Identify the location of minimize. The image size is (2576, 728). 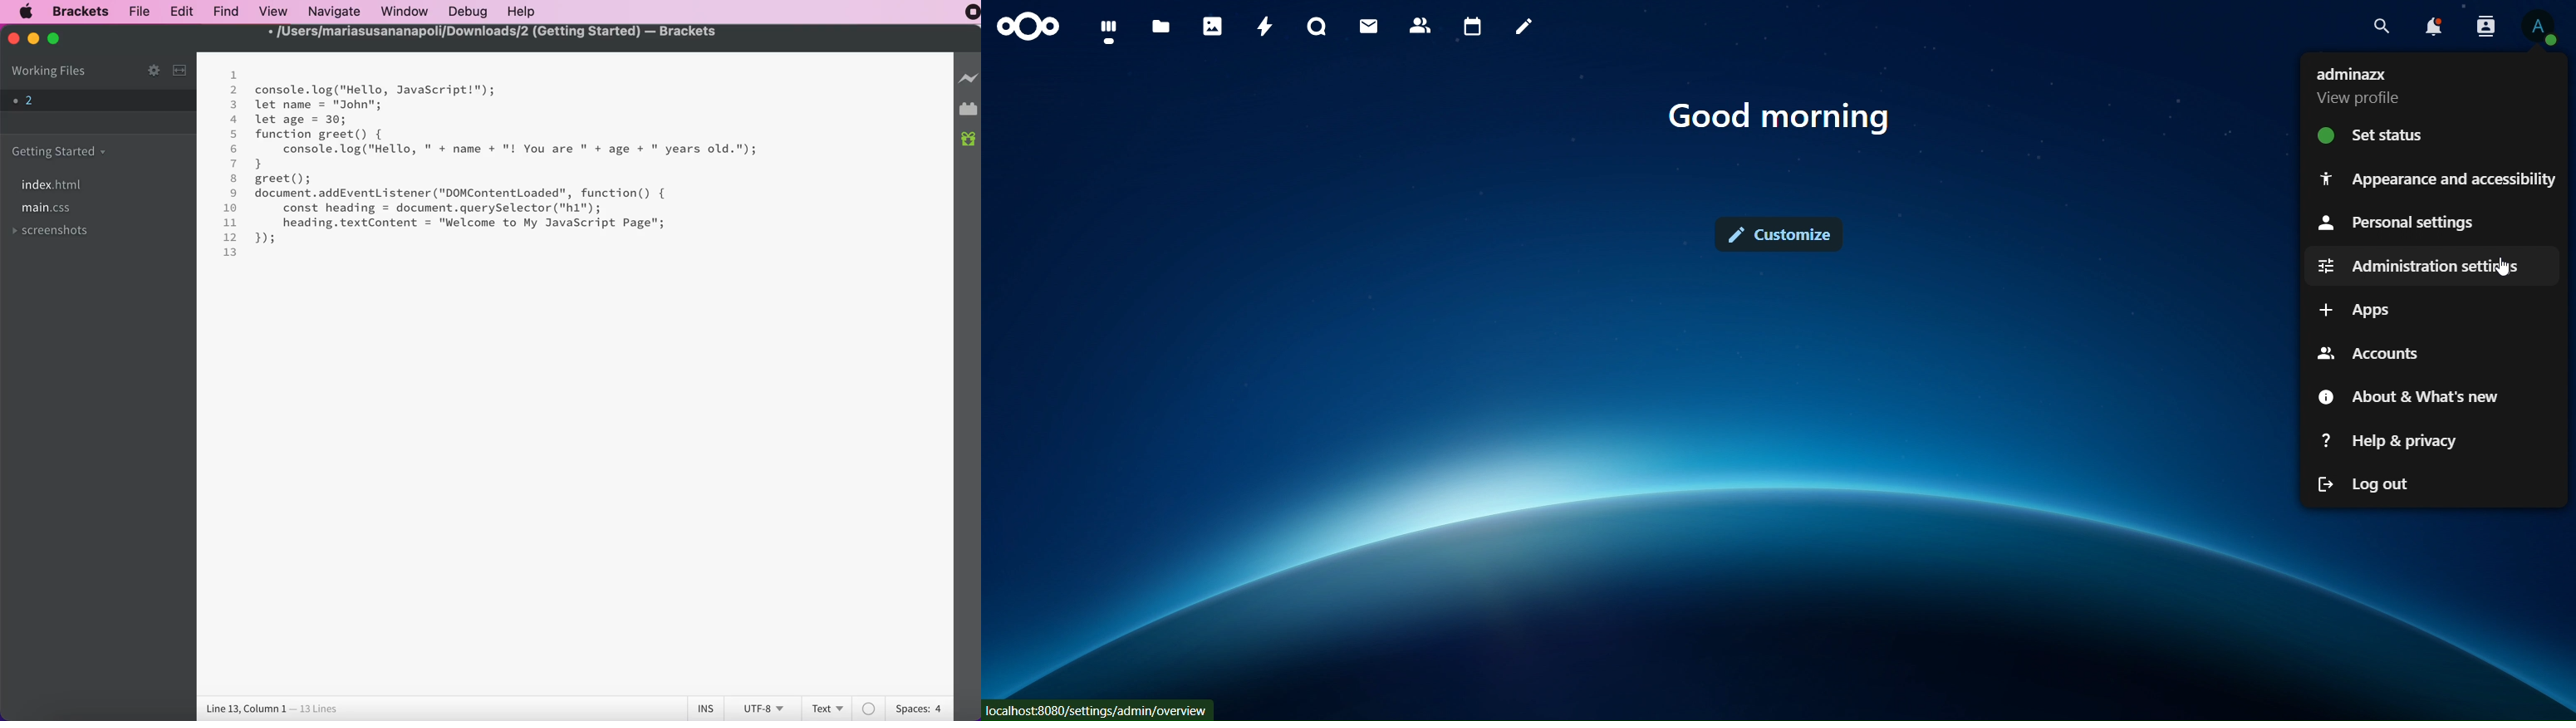
(33, 39).